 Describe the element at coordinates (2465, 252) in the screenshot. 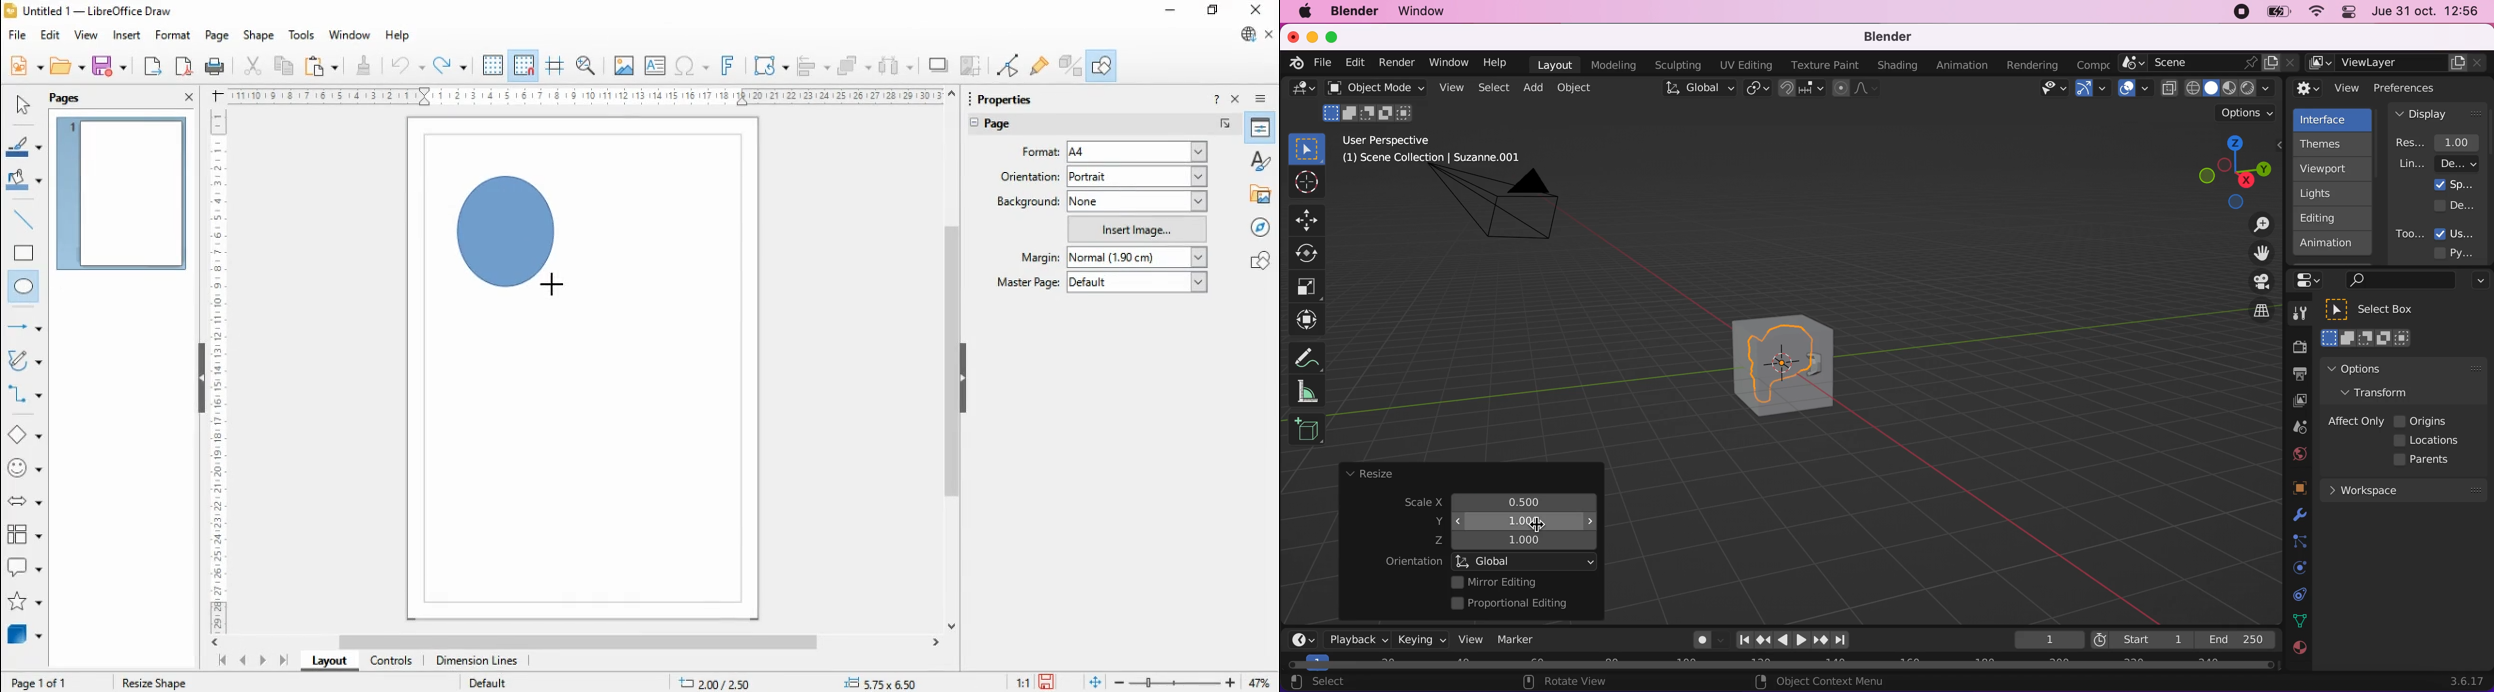

I see `python tooltips` at that location.